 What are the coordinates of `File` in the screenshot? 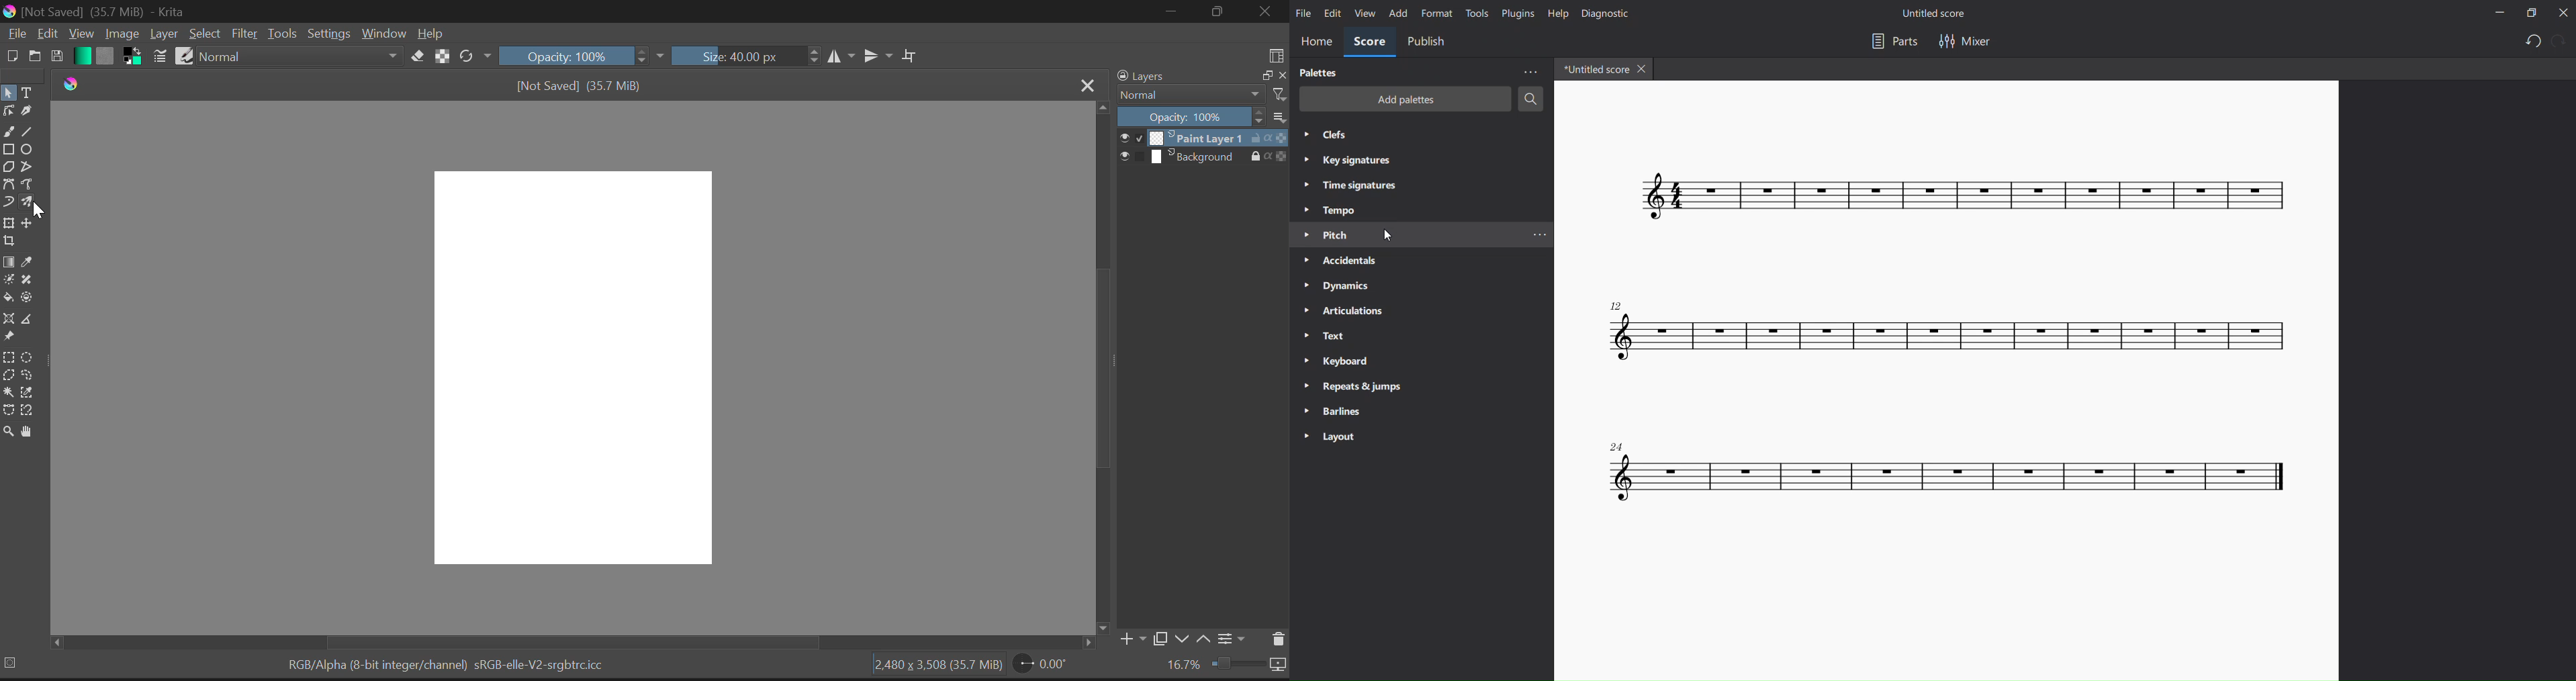 It's located at (15, 36).